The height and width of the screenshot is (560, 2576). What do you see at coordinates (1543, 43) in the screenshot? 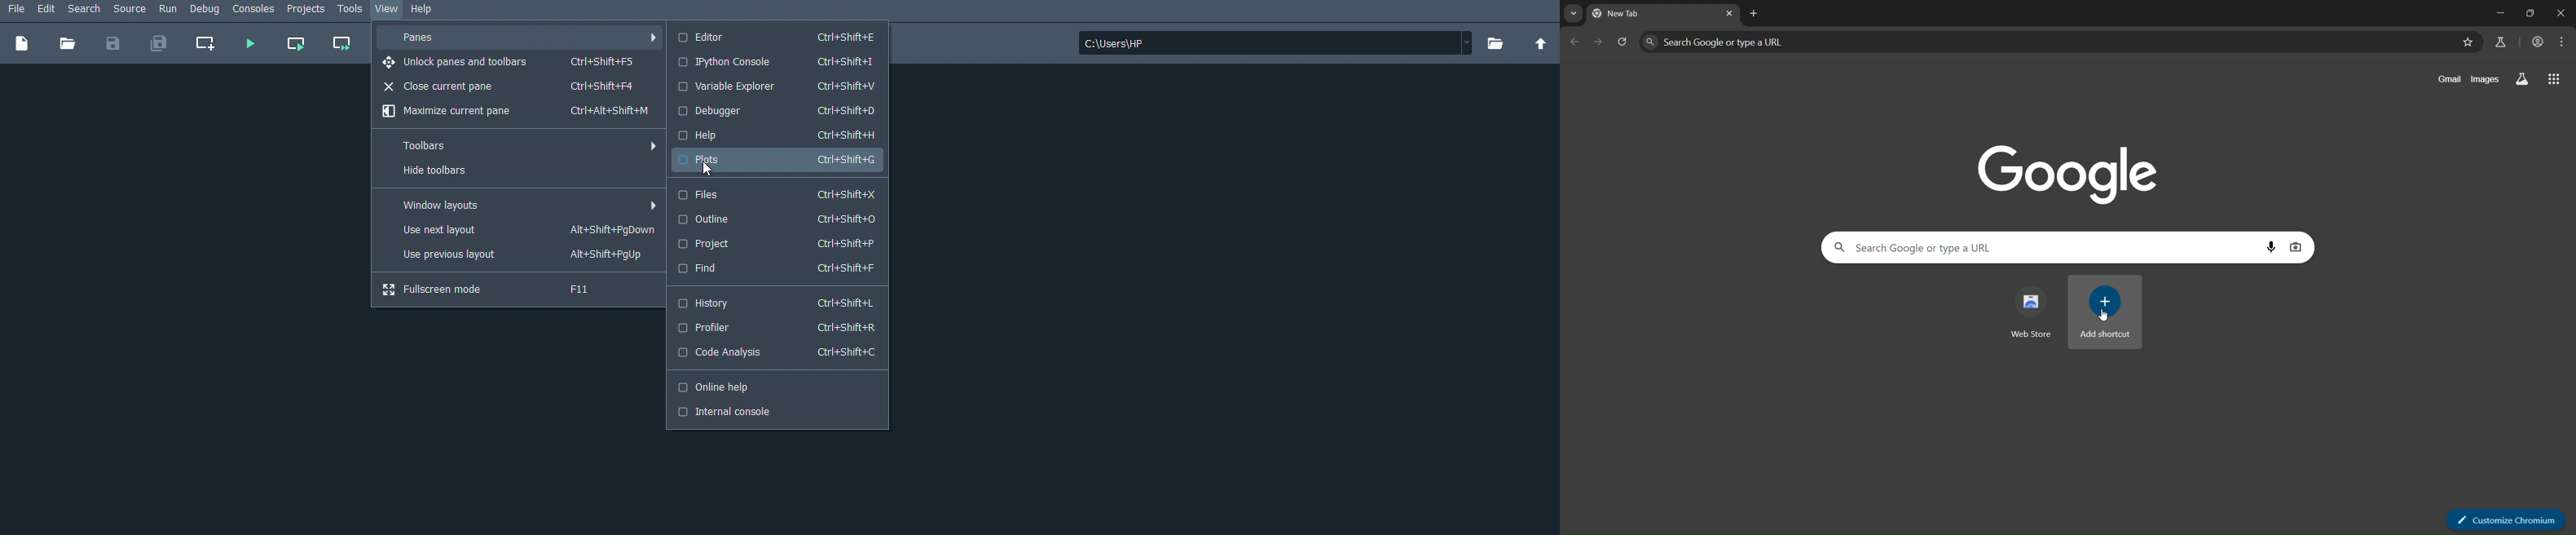
I see `Change to parent directory` at bounding box center [1543, 43].